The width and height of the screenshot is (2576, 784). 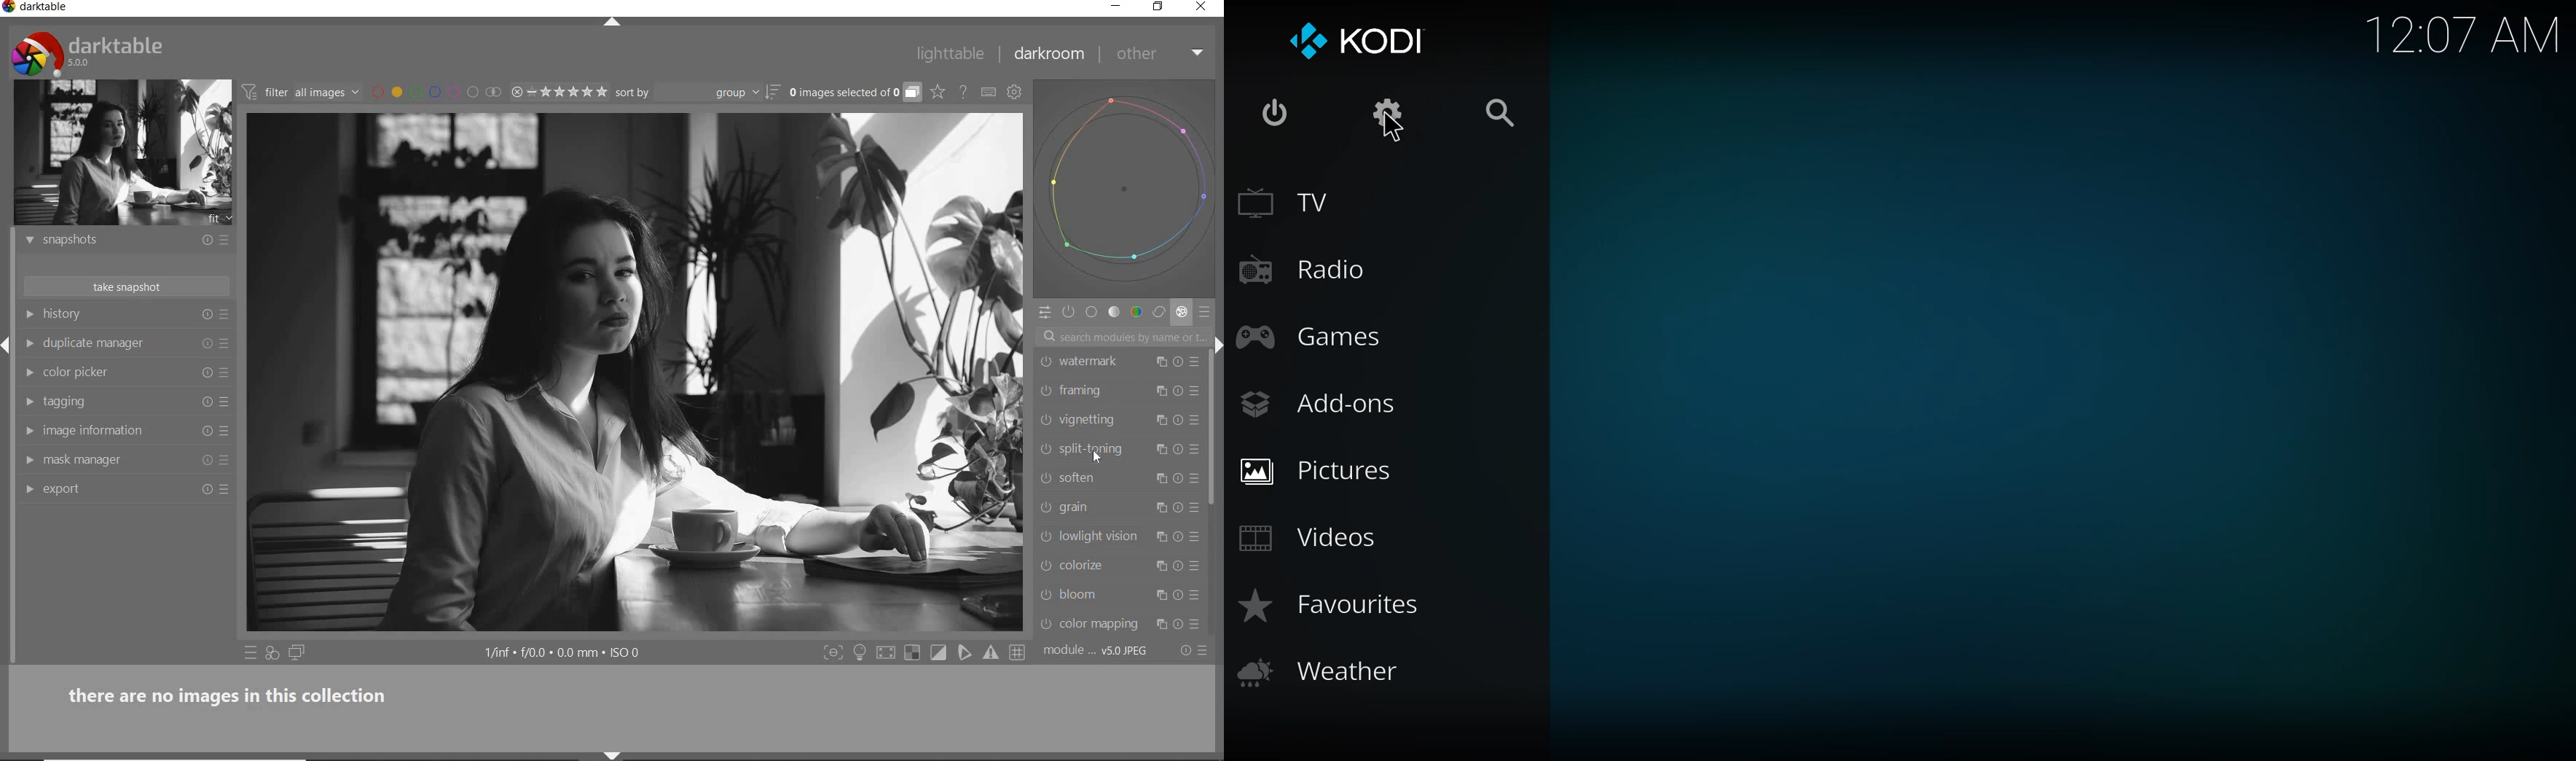 What do you see at coordinates (1326, 672) in the screenshot?
I see `weather` at bounding box center [1326, 672].